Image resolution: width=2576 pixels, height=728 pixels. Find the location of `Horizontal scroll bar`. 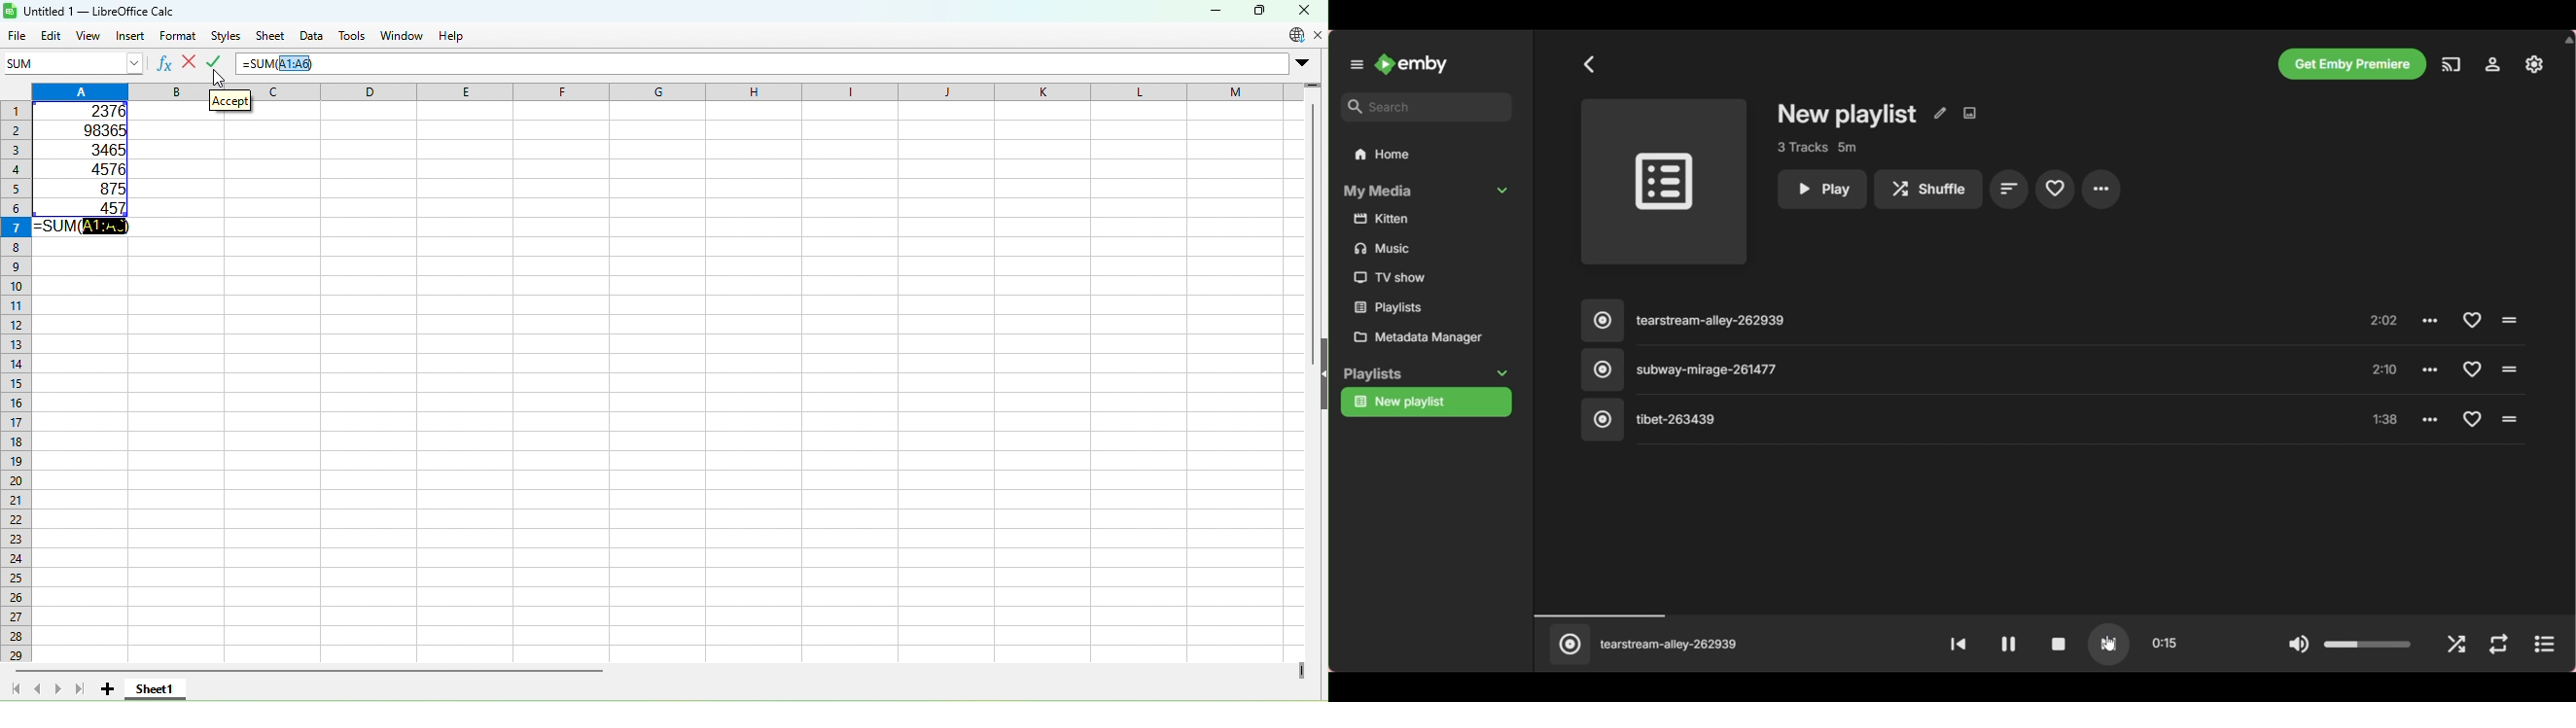

Horizontal scroll bar is located at coordinates (672, 671).